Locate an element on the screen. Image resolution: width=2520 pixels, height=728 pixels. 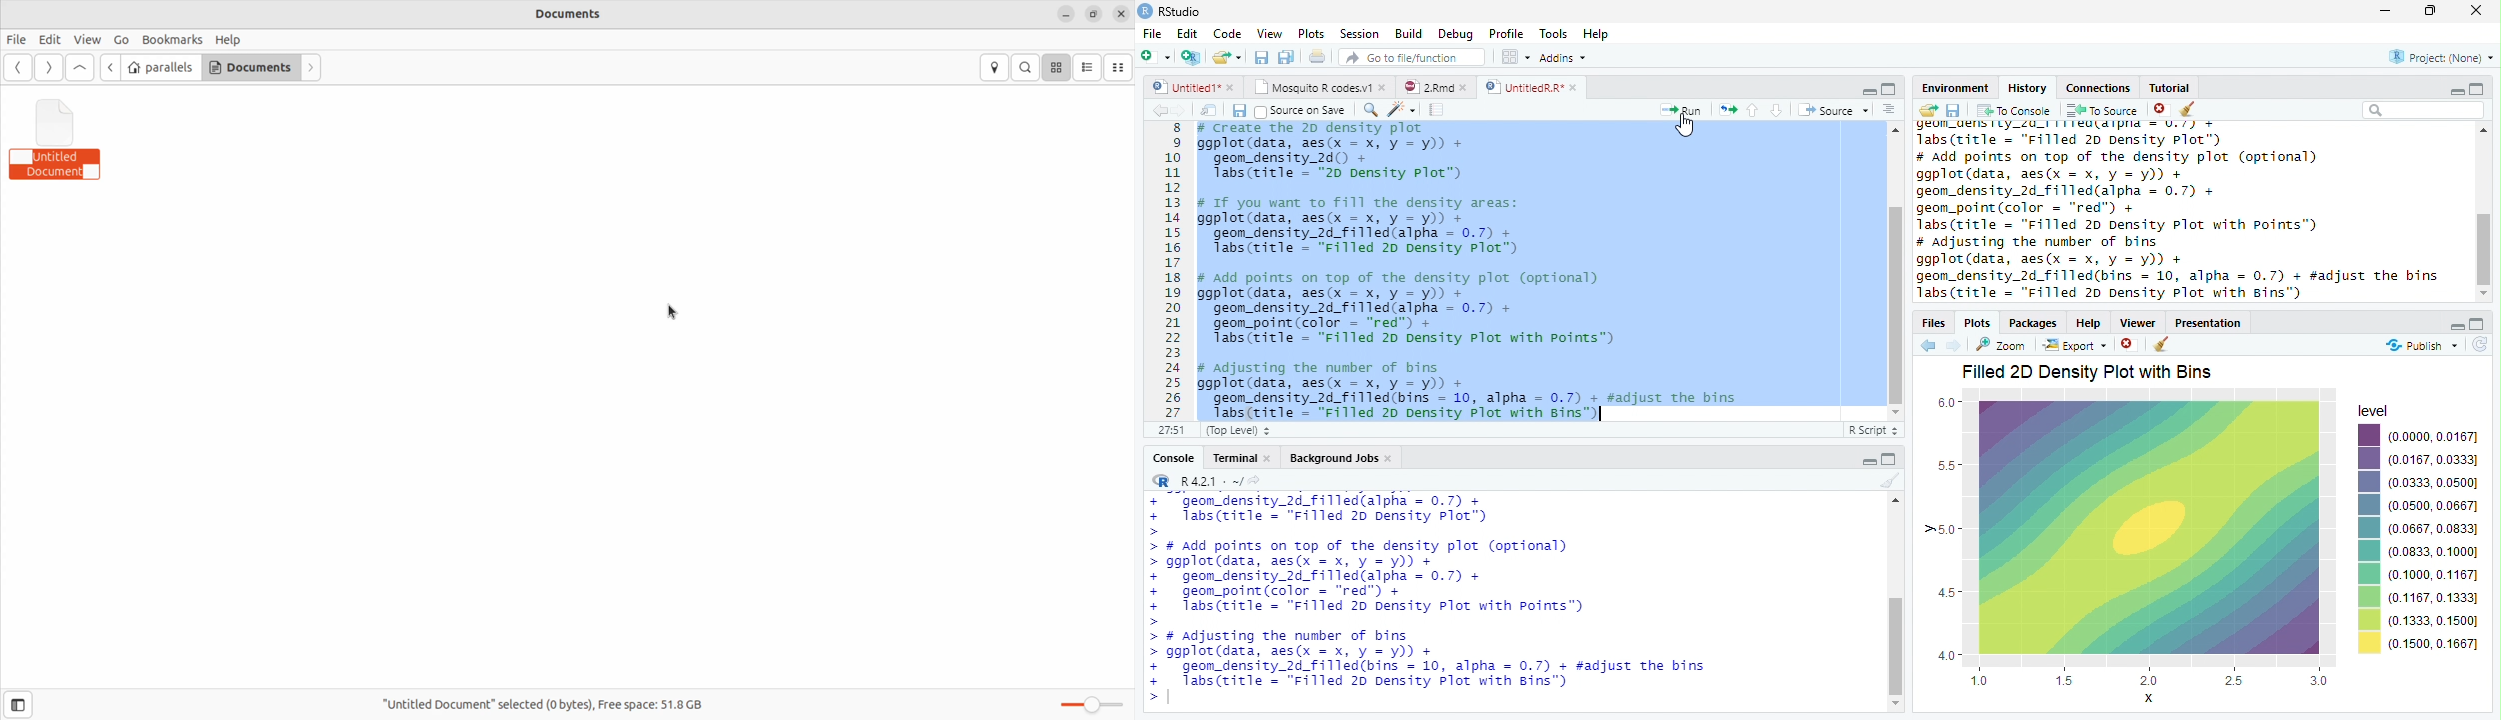
Scrollbar down is located at coordinates (2483, 296).